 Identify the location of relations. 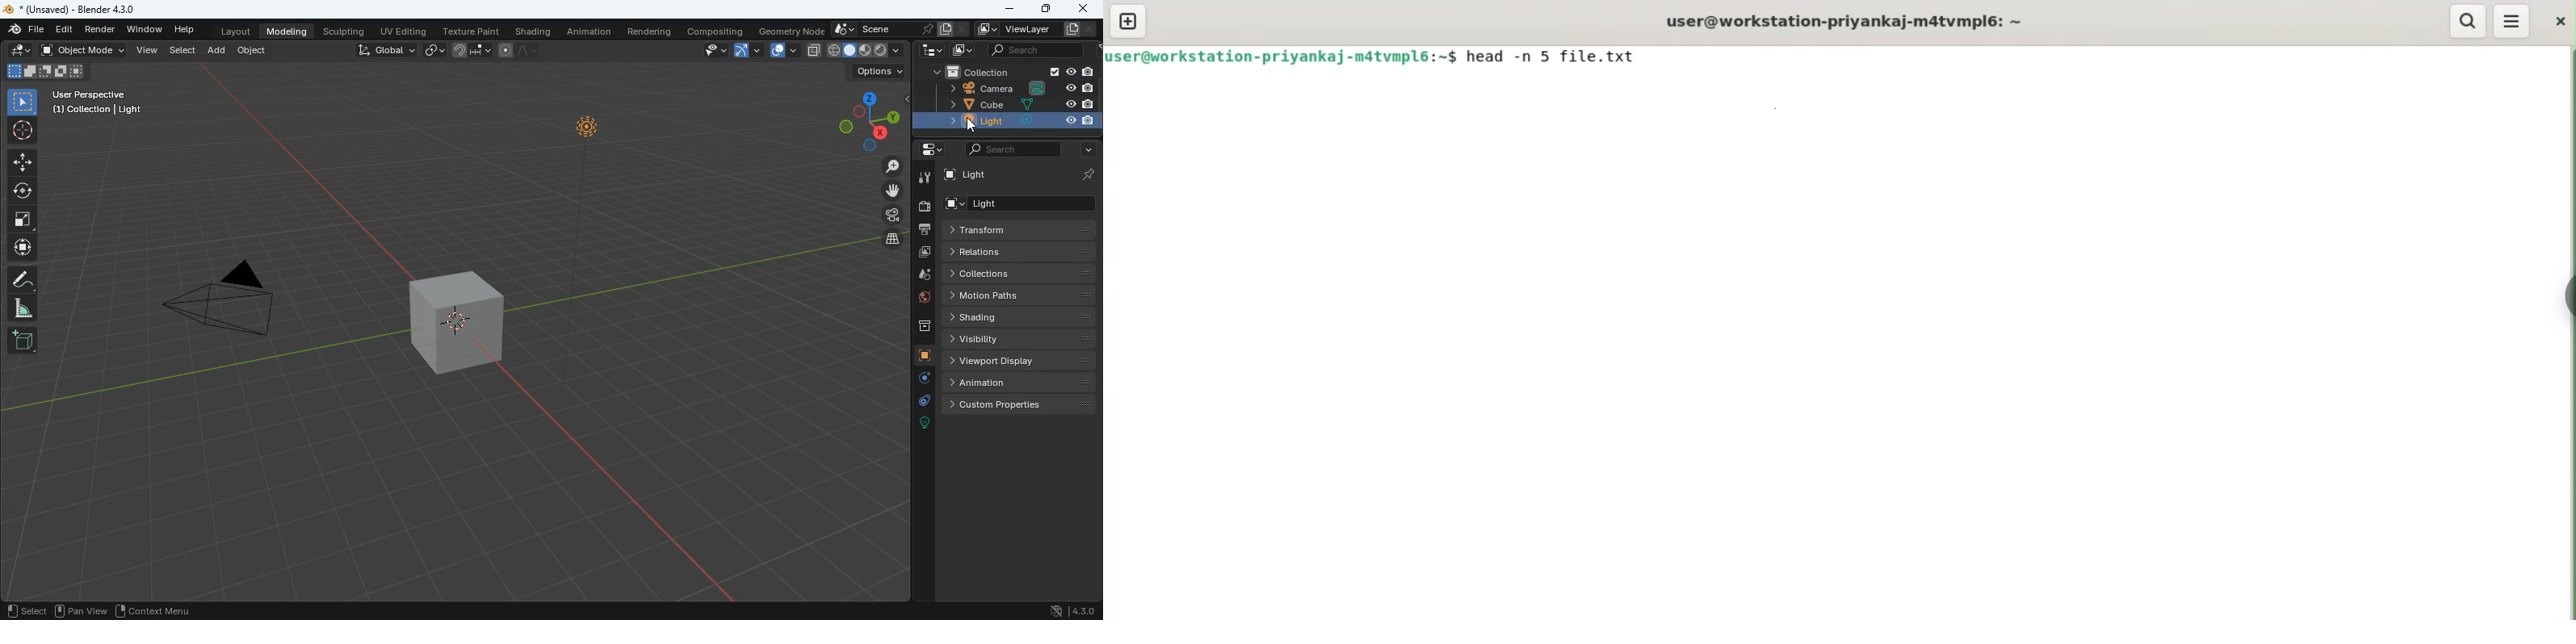
(1021, 253).